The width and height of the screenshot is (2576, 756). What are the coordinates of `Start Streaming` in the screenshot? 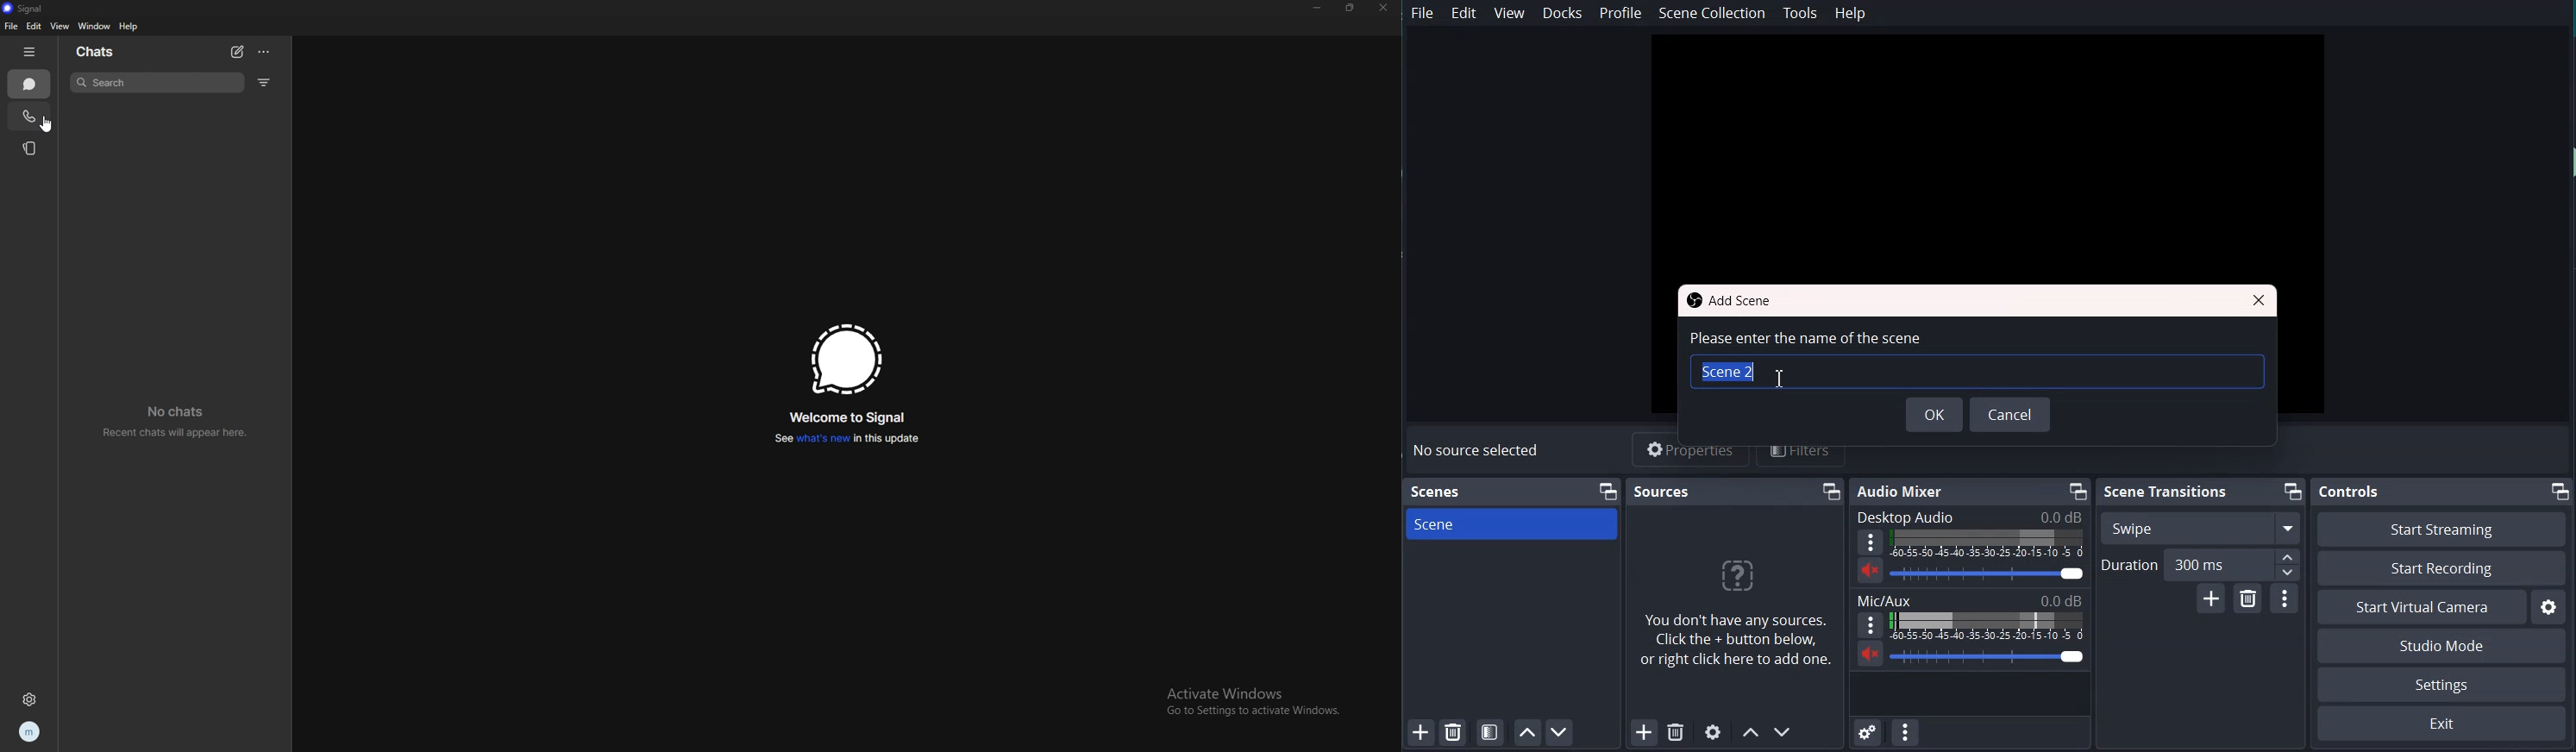 It's located at (2441, 529).